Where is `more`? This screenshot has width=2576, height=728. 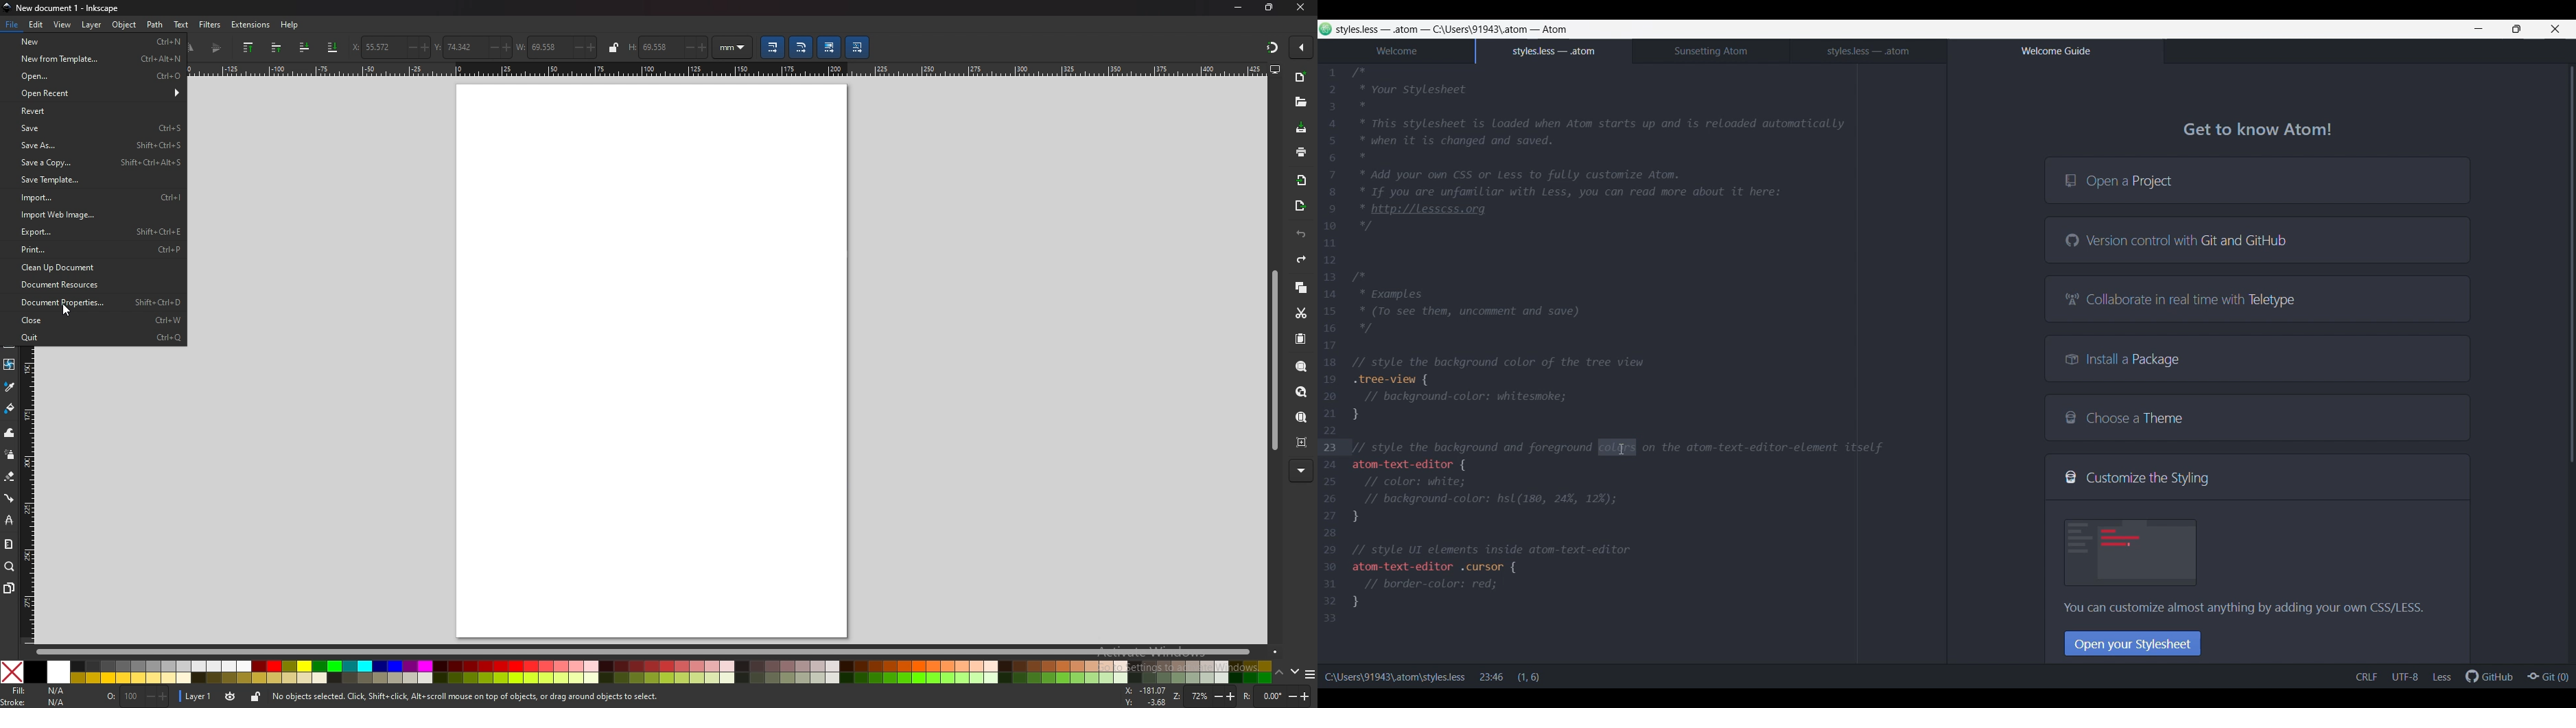 more is located at coordinates (1301, 472).